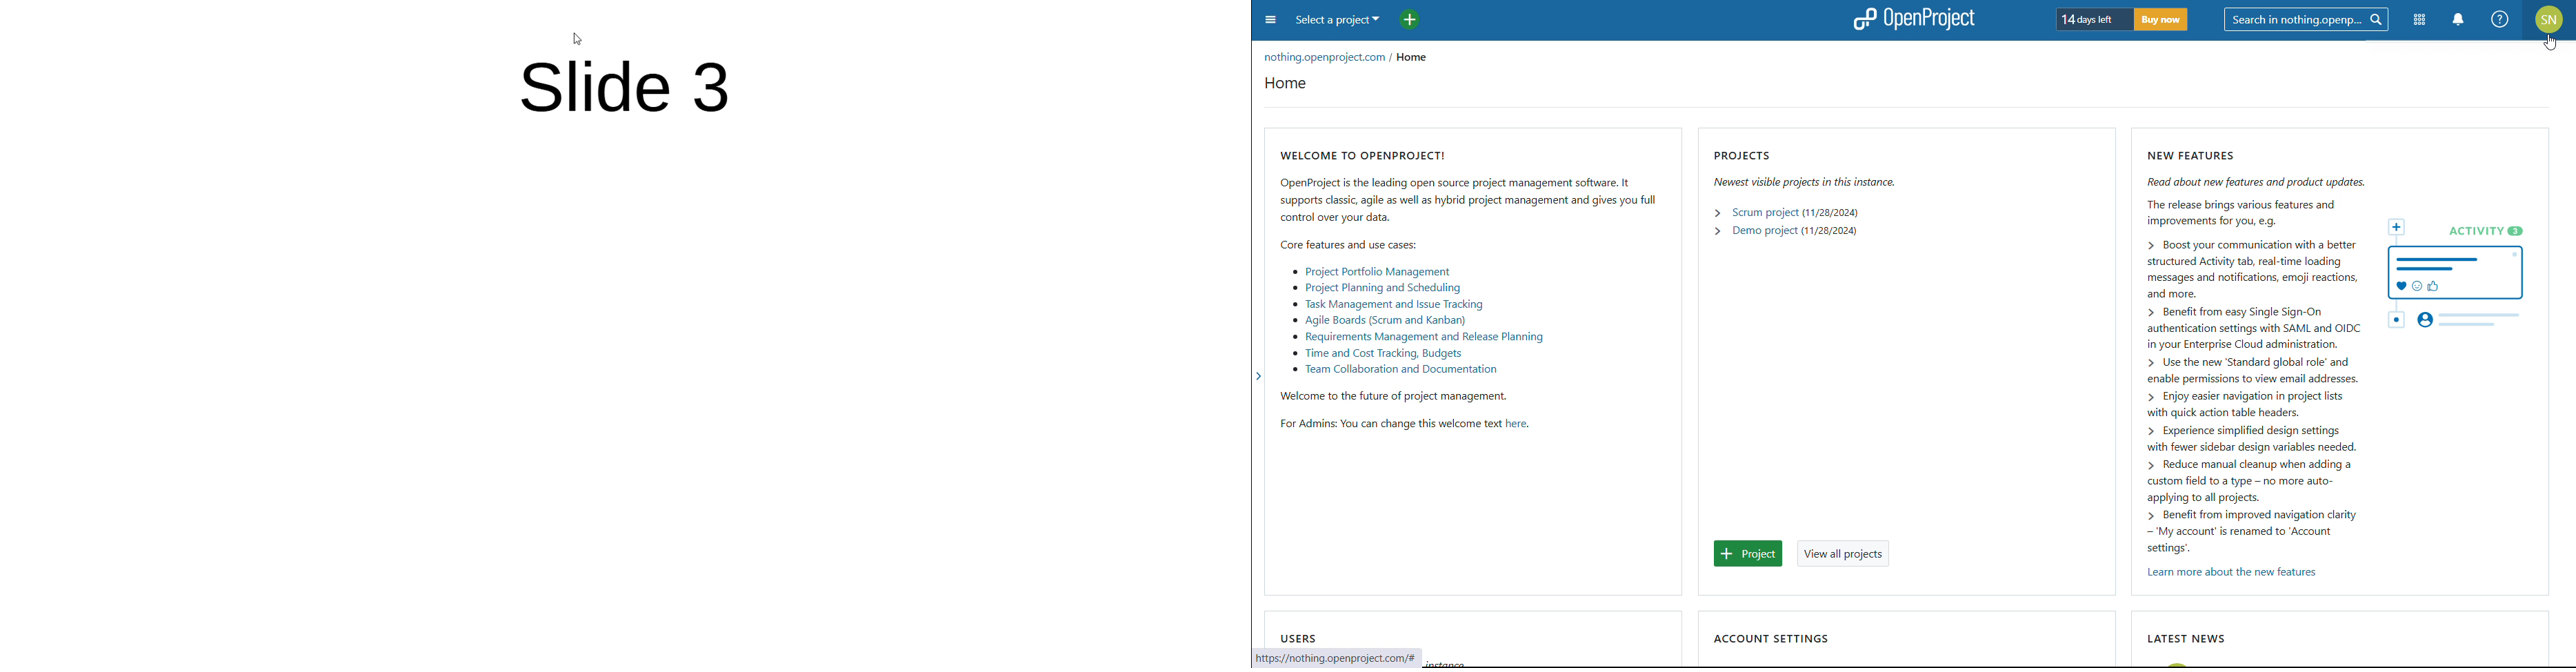 Image resolution: width=2576 pixels, height=672 pixels. Describe the element at coordinates (1717, 213) in the screenshot. I see `expand scrum project` at that location.